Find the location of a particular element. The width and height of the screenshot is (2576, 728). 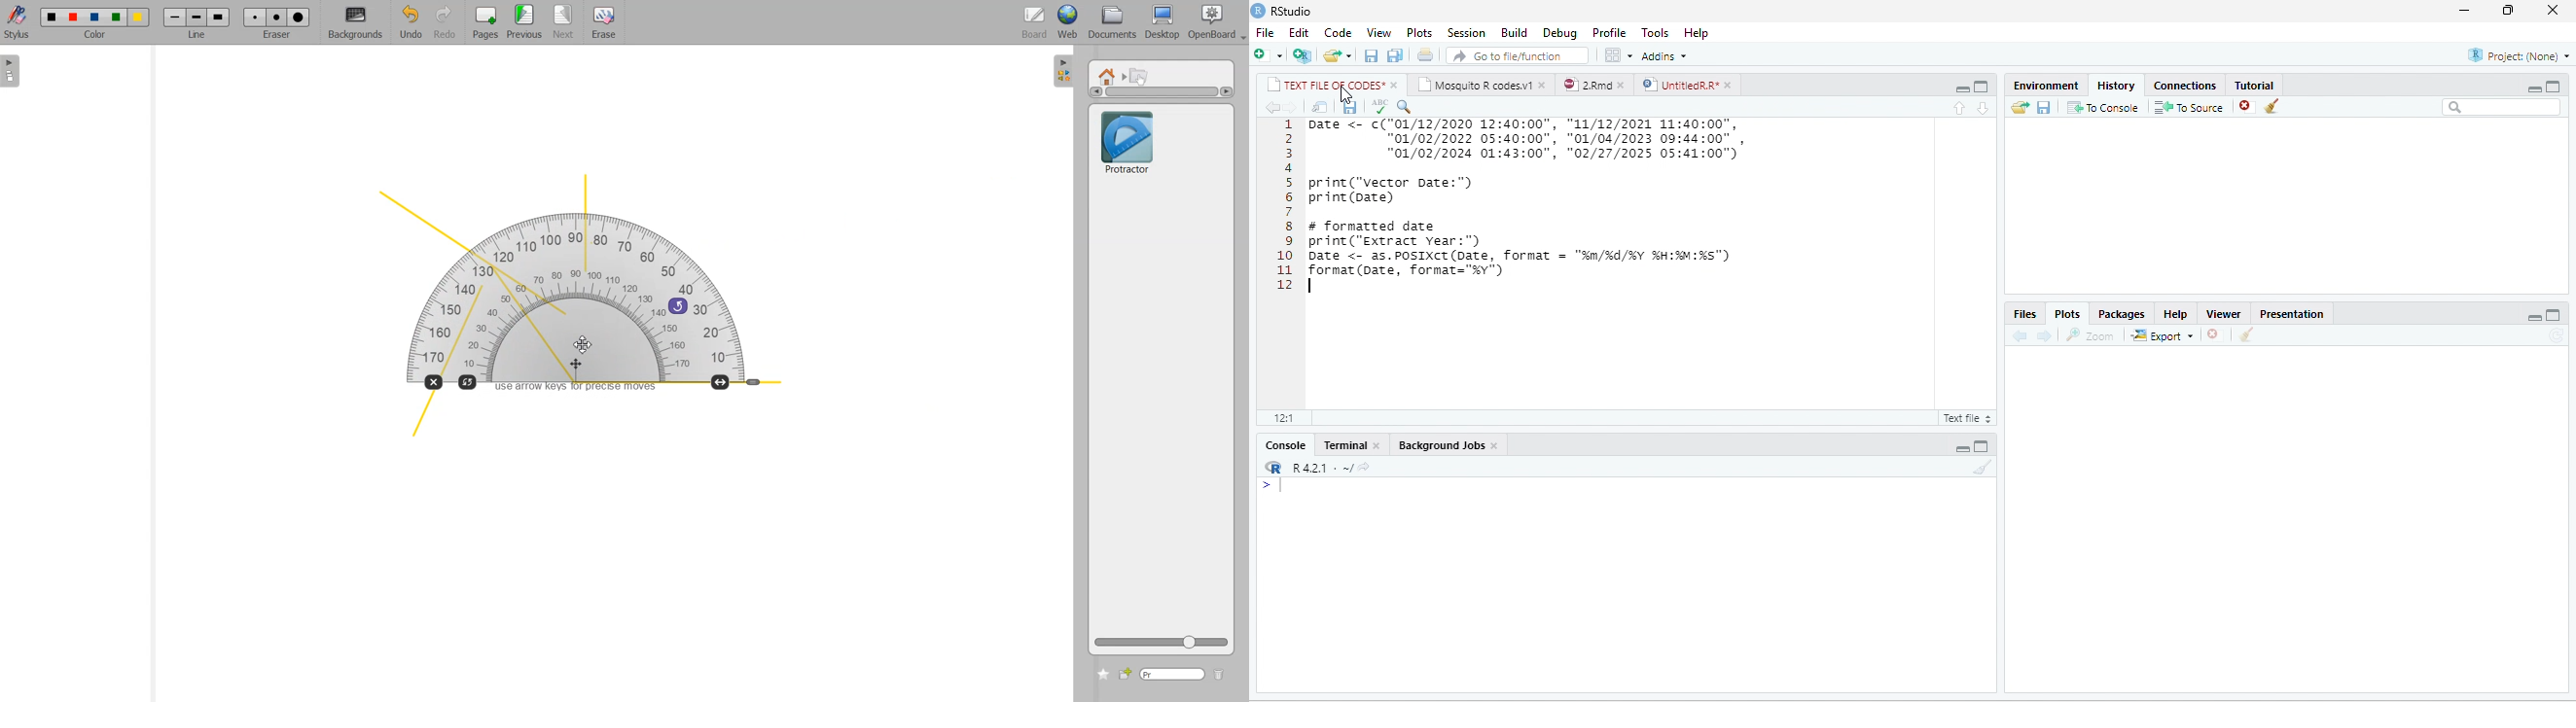

Help is located at coordinates (1697, 34).